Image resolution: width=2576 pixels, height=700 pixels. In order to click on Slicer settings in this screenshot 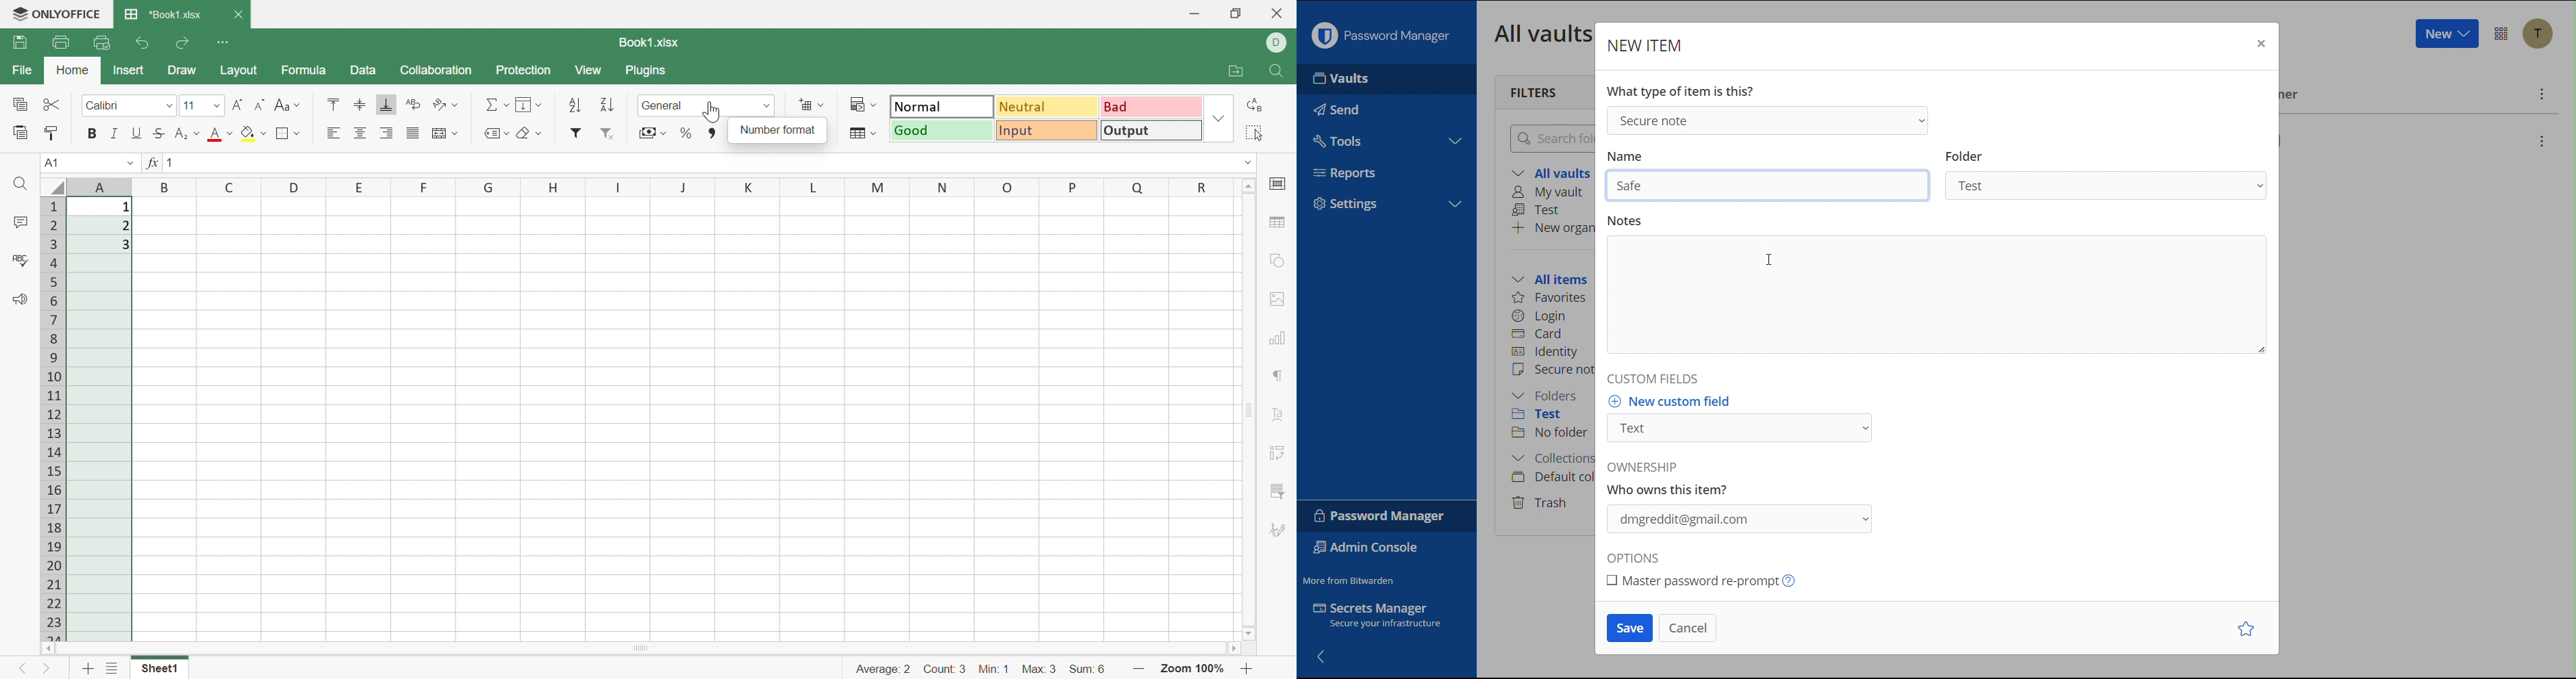, I will do `click(1281, 491)`.